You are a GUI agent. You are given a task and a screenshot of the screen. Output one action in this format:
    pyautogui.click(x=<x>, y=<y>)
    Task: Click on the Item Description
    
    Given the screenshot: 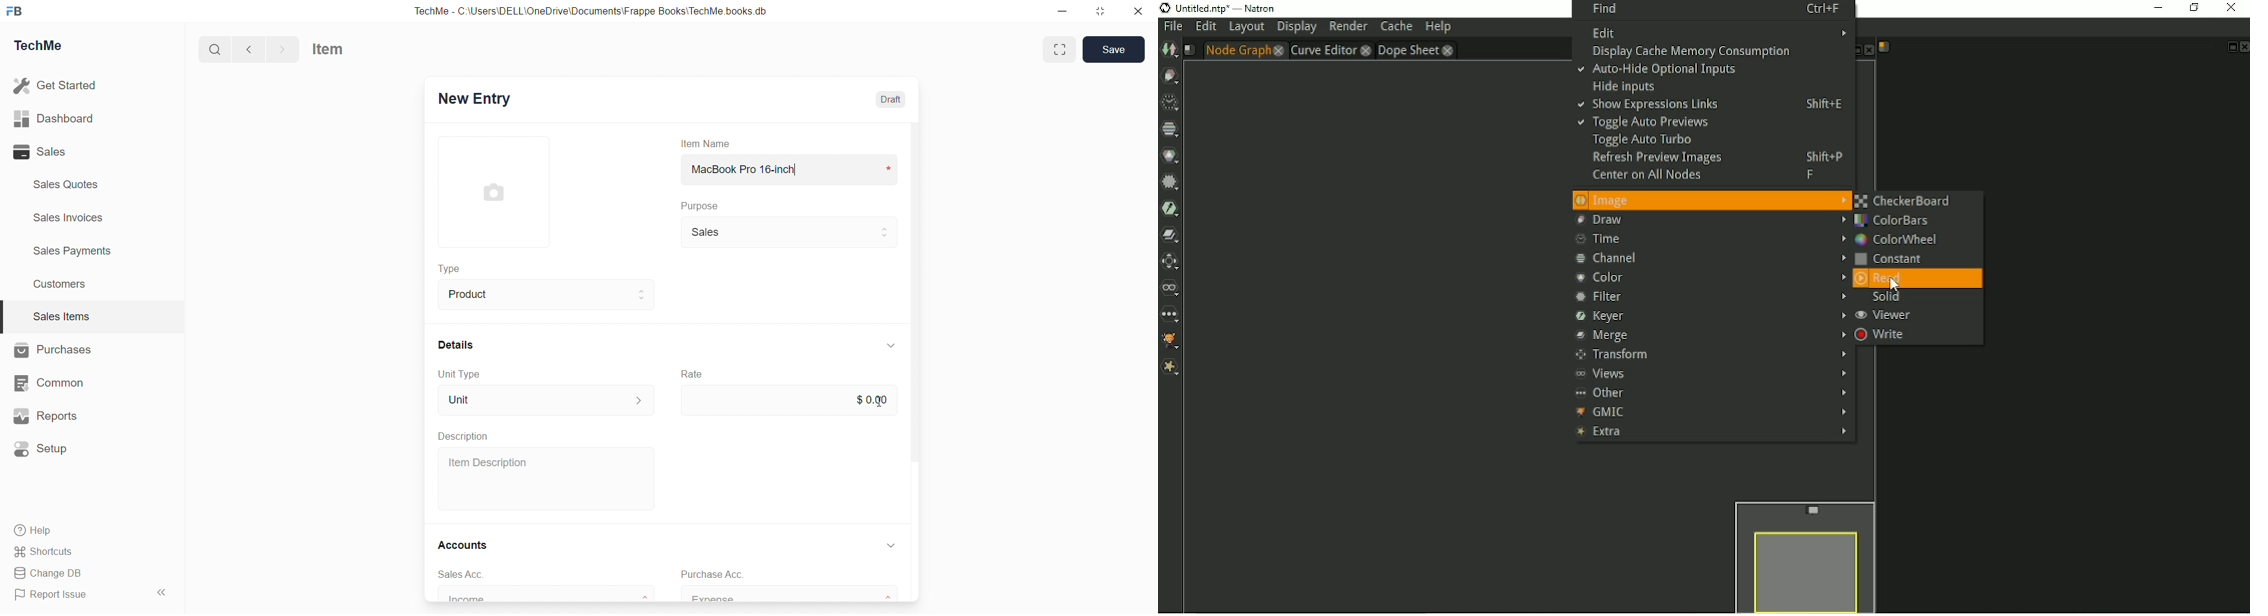 What is the action you would take?
    pyautogui.click(x=487, y=462)
    